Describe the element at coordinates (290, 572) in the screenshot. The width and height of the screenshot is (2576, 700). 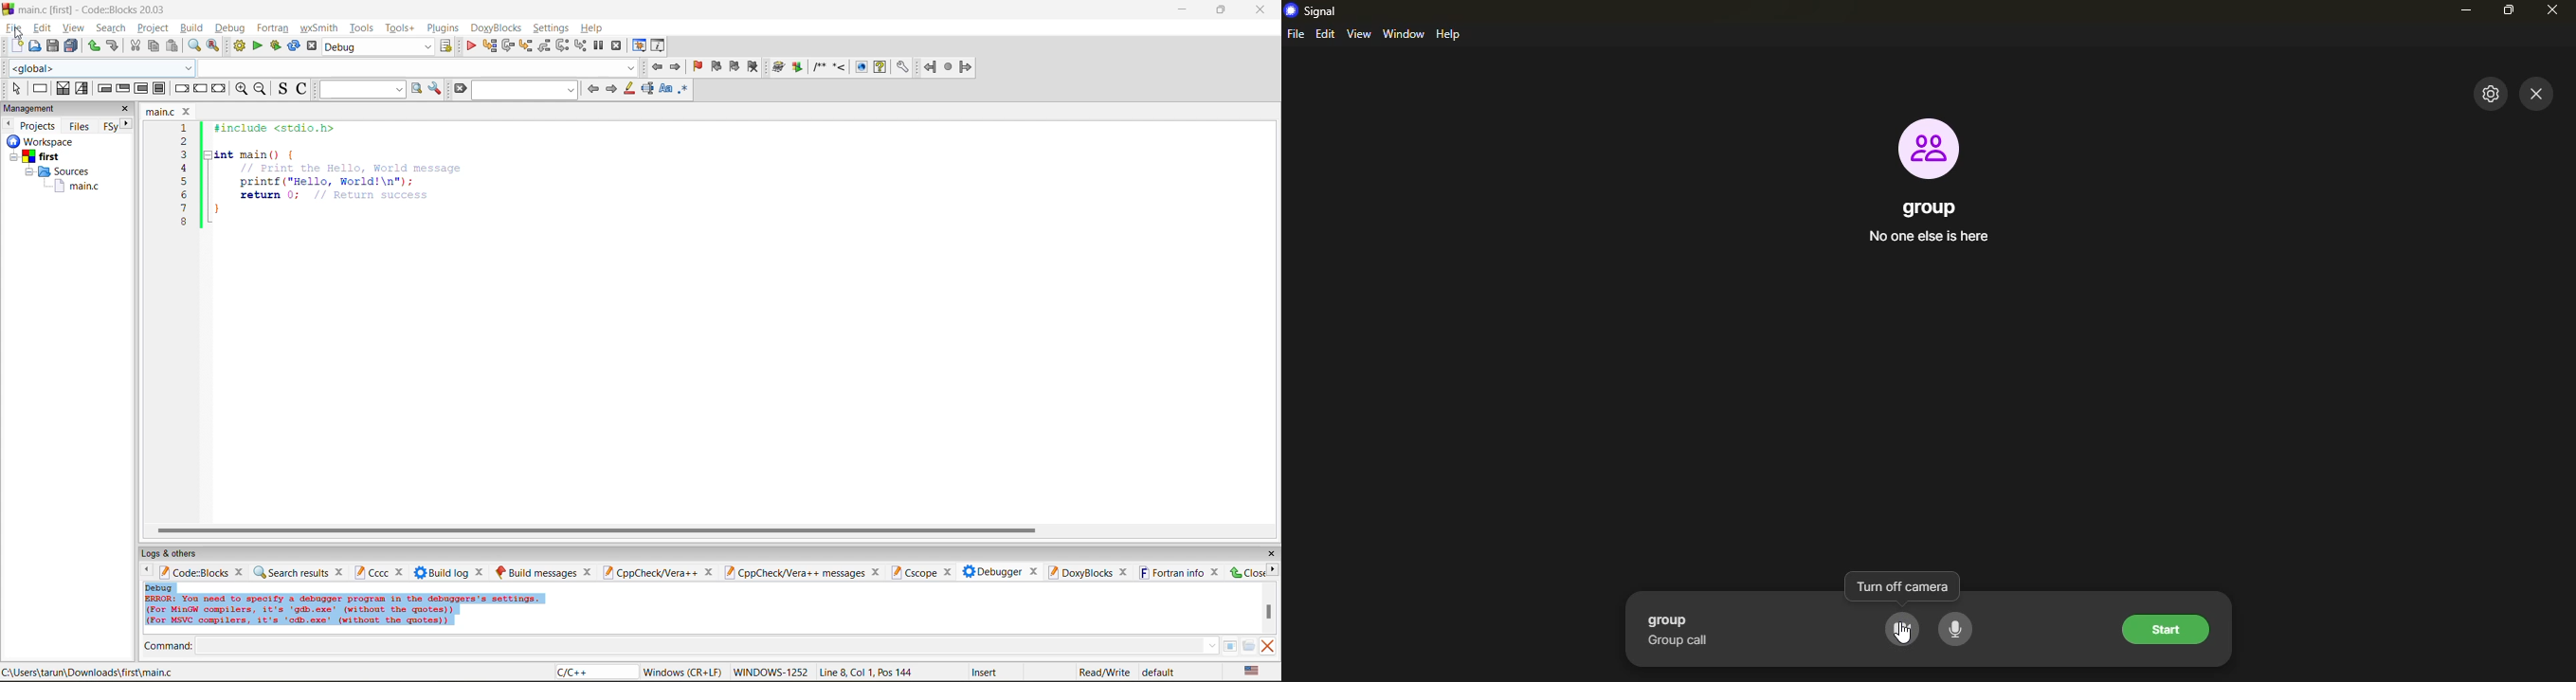
I see `search results` at that location.